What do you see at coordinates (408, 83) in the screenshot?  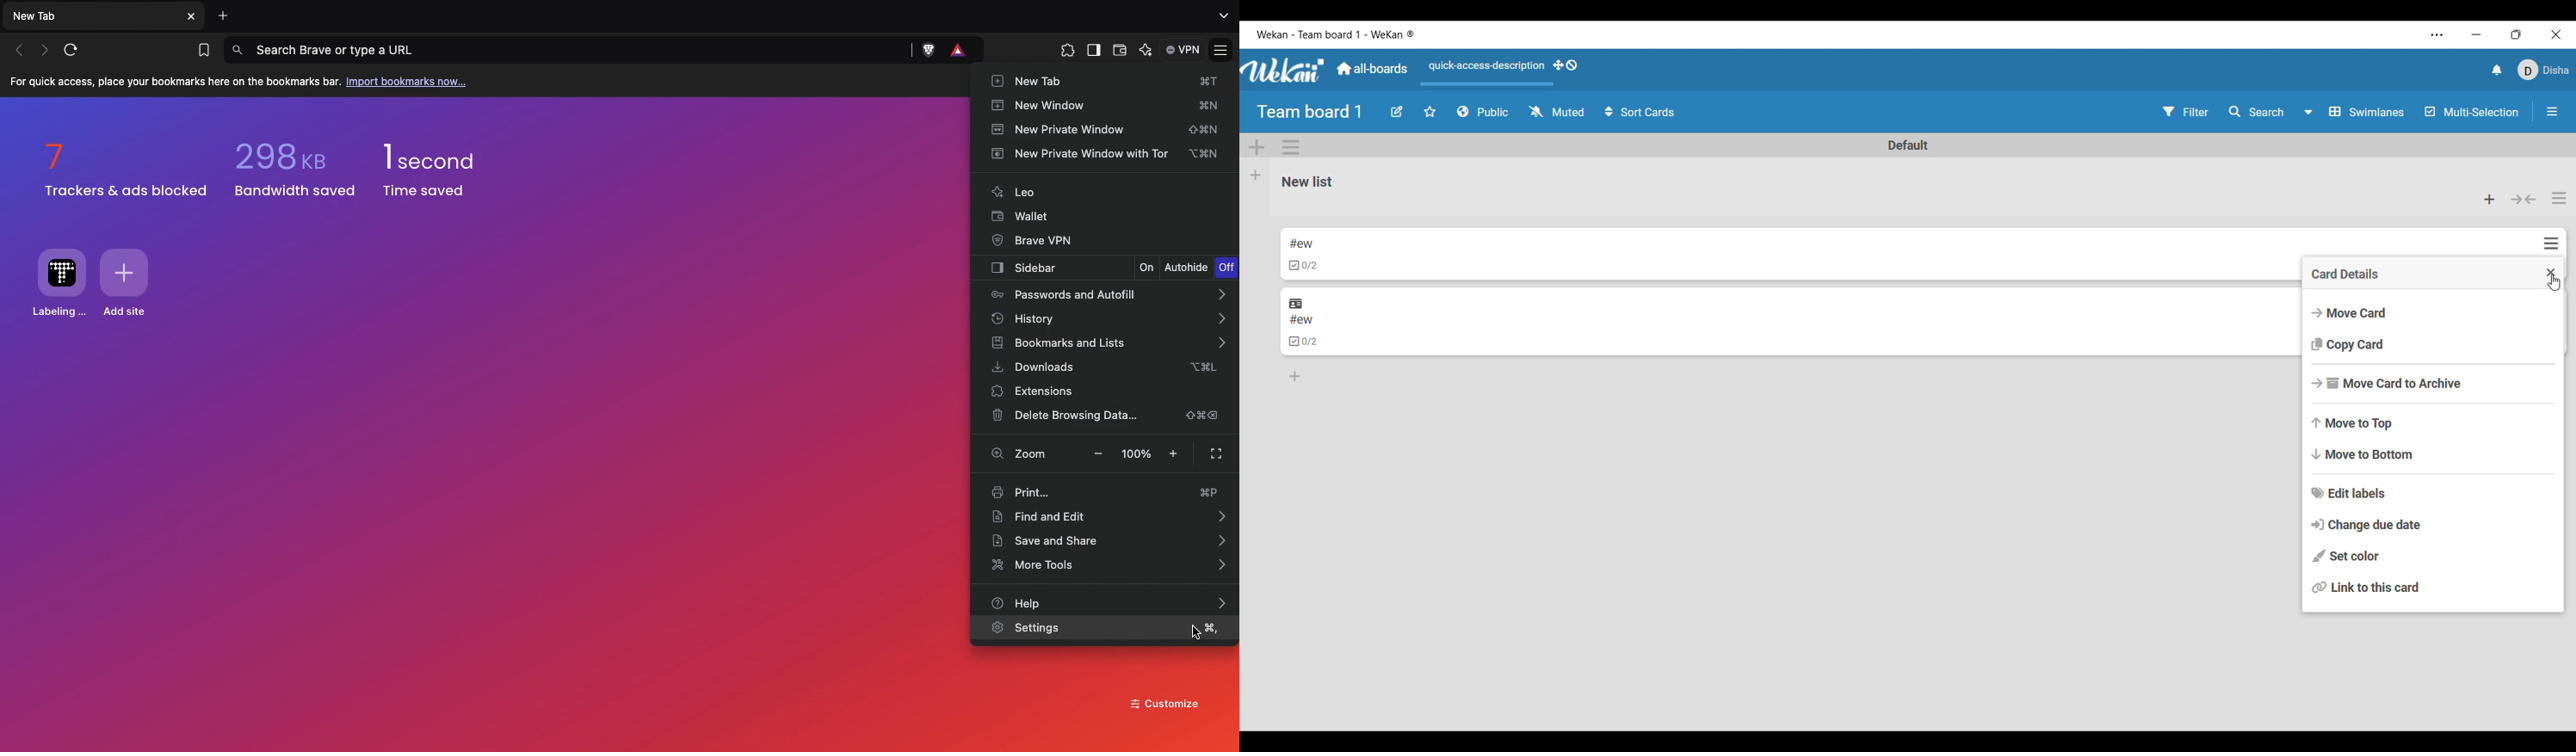 I see `Import bookmarks now` at bounding box center [408, 83].